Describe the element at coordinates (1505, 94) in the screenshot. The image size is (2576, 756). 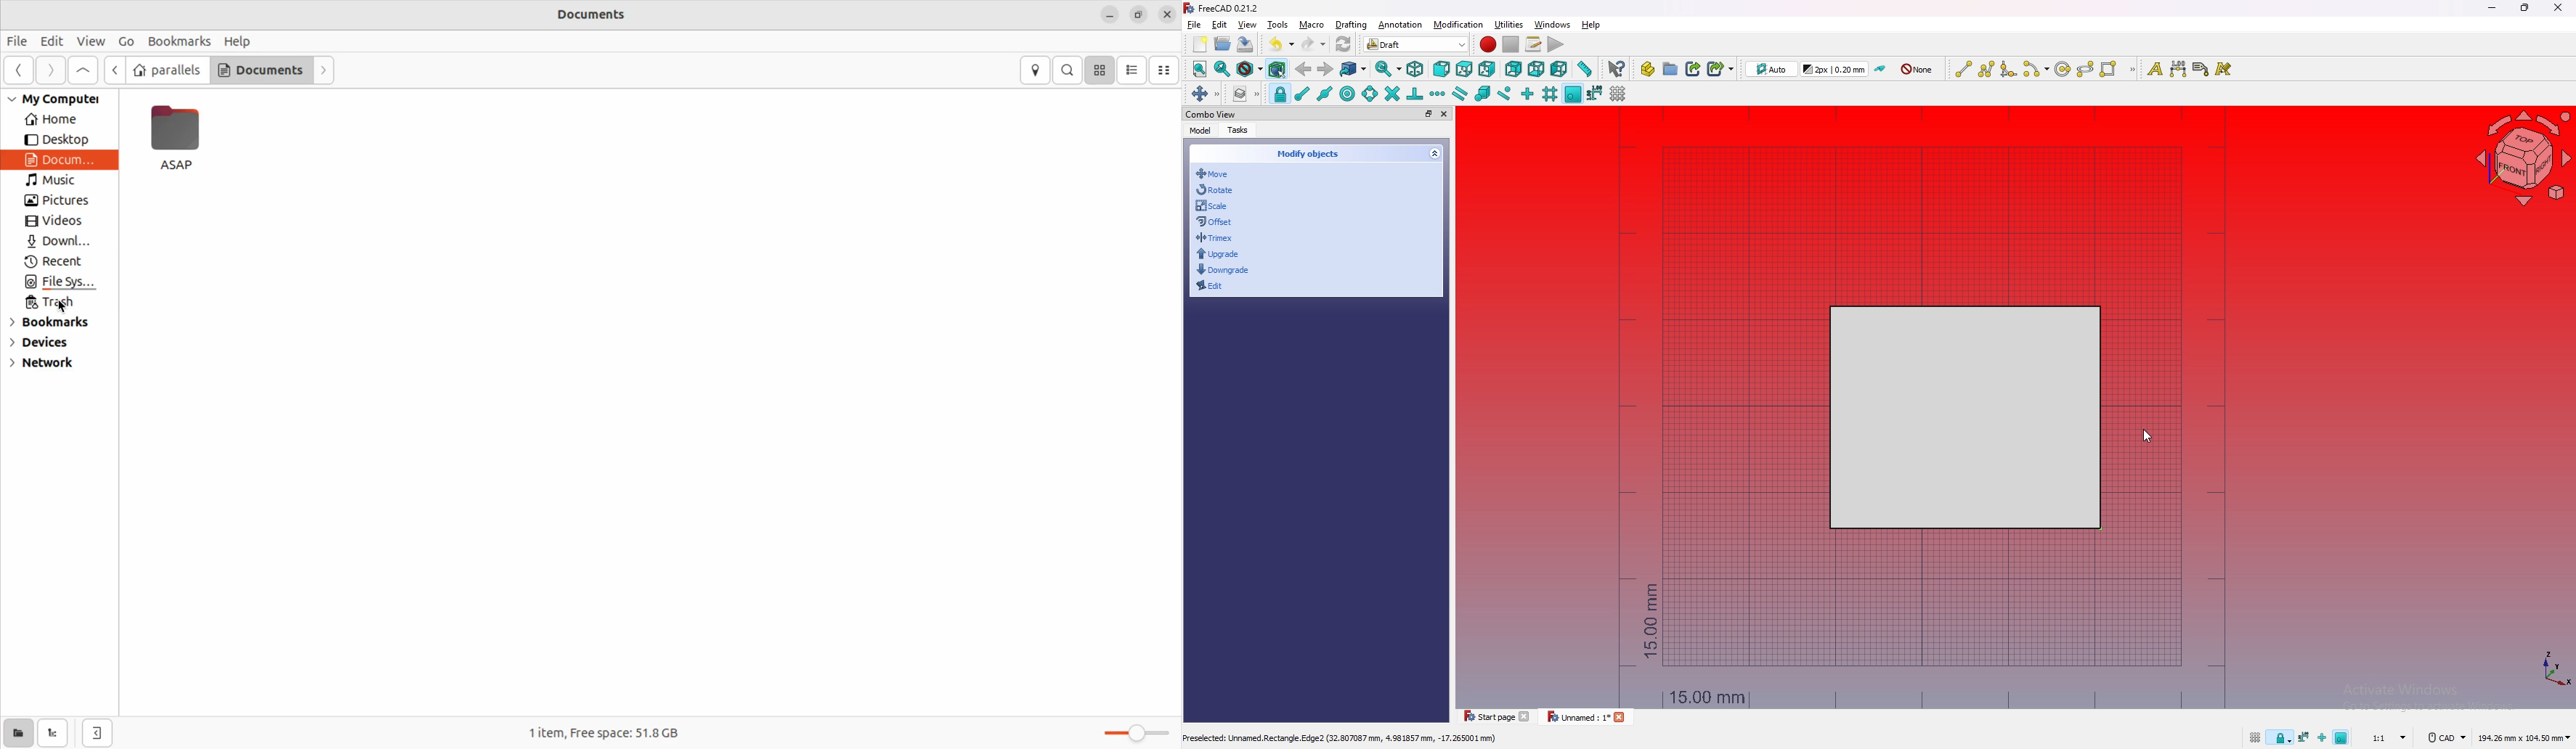
I see `snap near` at that location.